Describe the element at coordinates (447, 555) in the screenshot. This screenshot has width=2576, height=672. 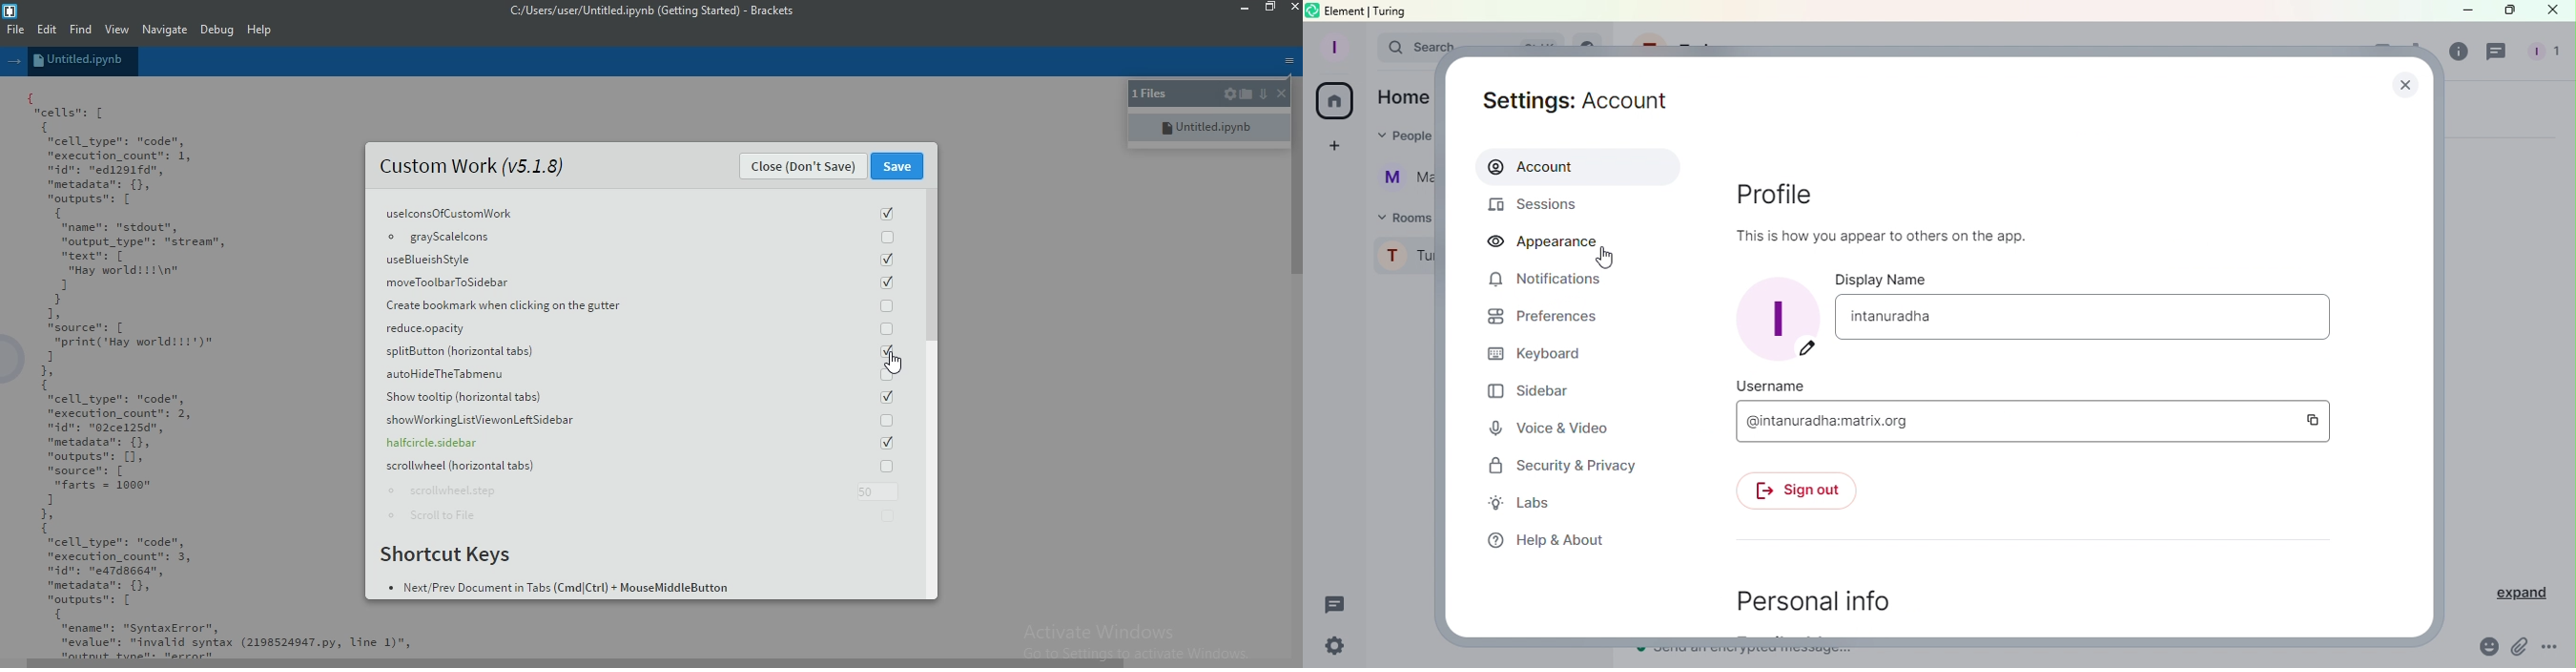
I see `Shortcut Keys` at that location.